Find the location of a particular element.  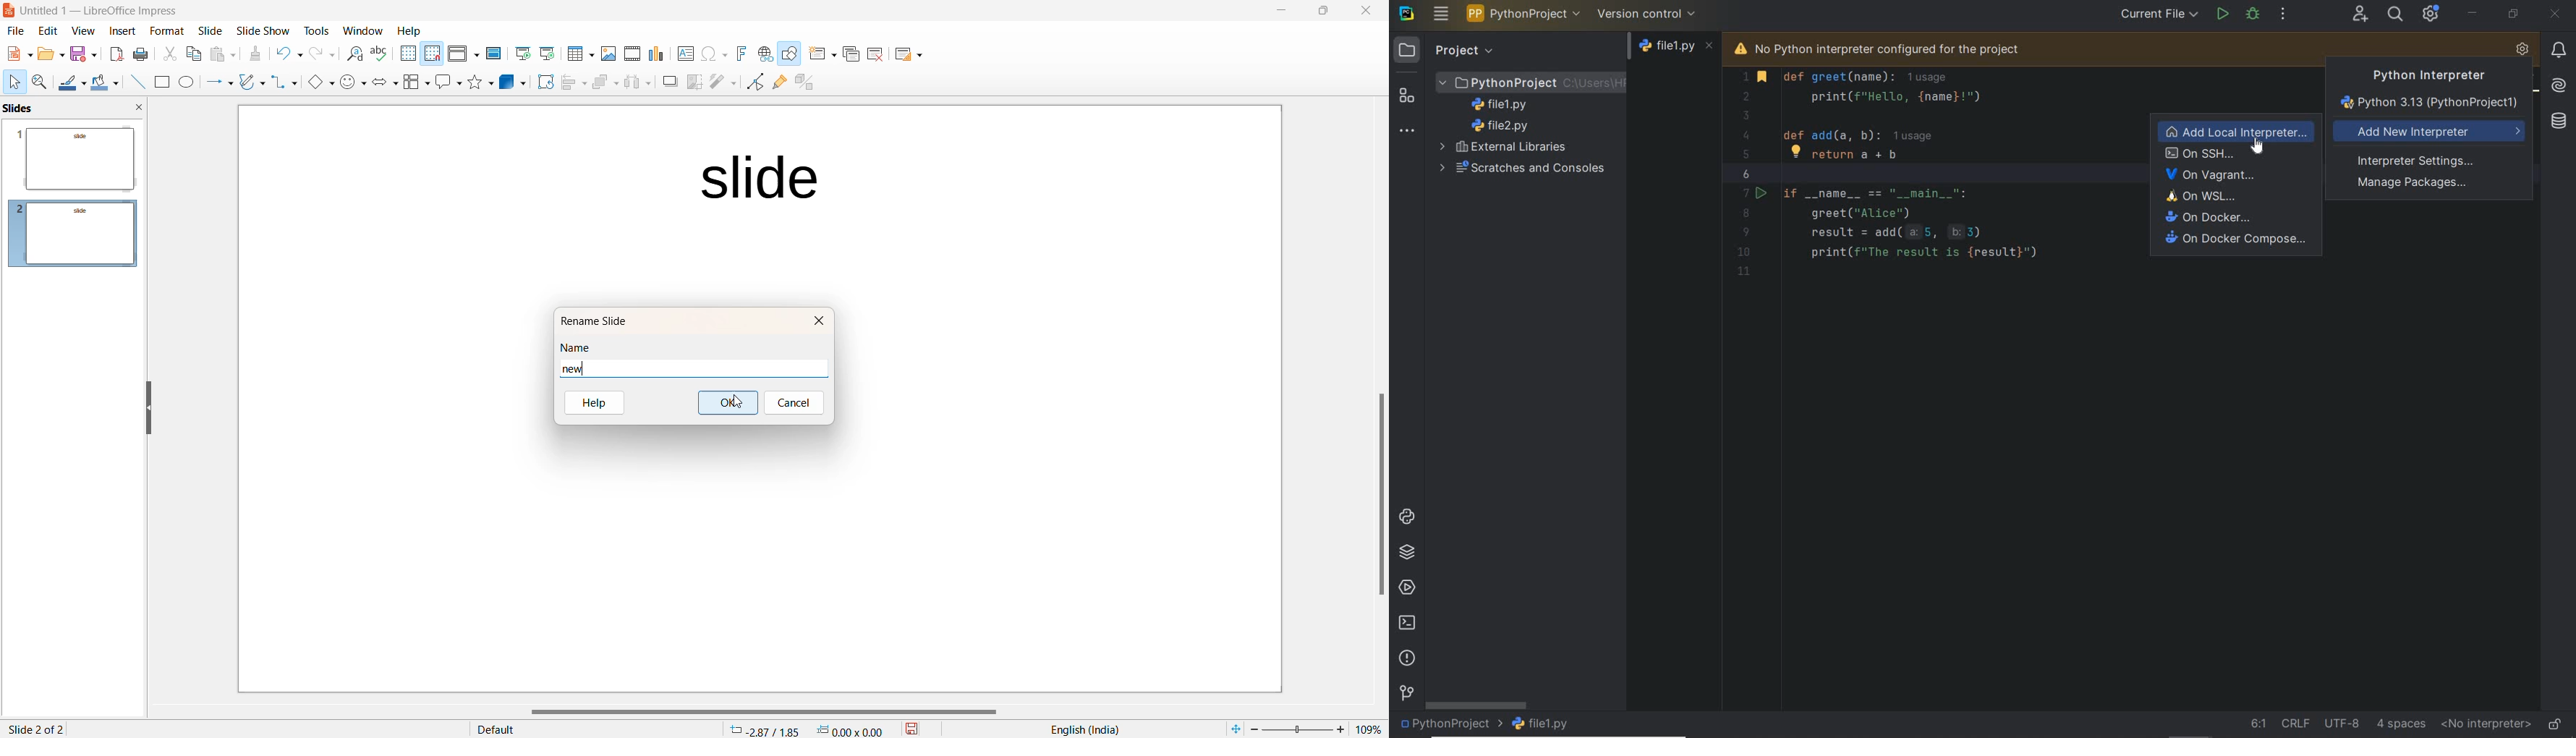

Display views is located at coordinates (463, 52).